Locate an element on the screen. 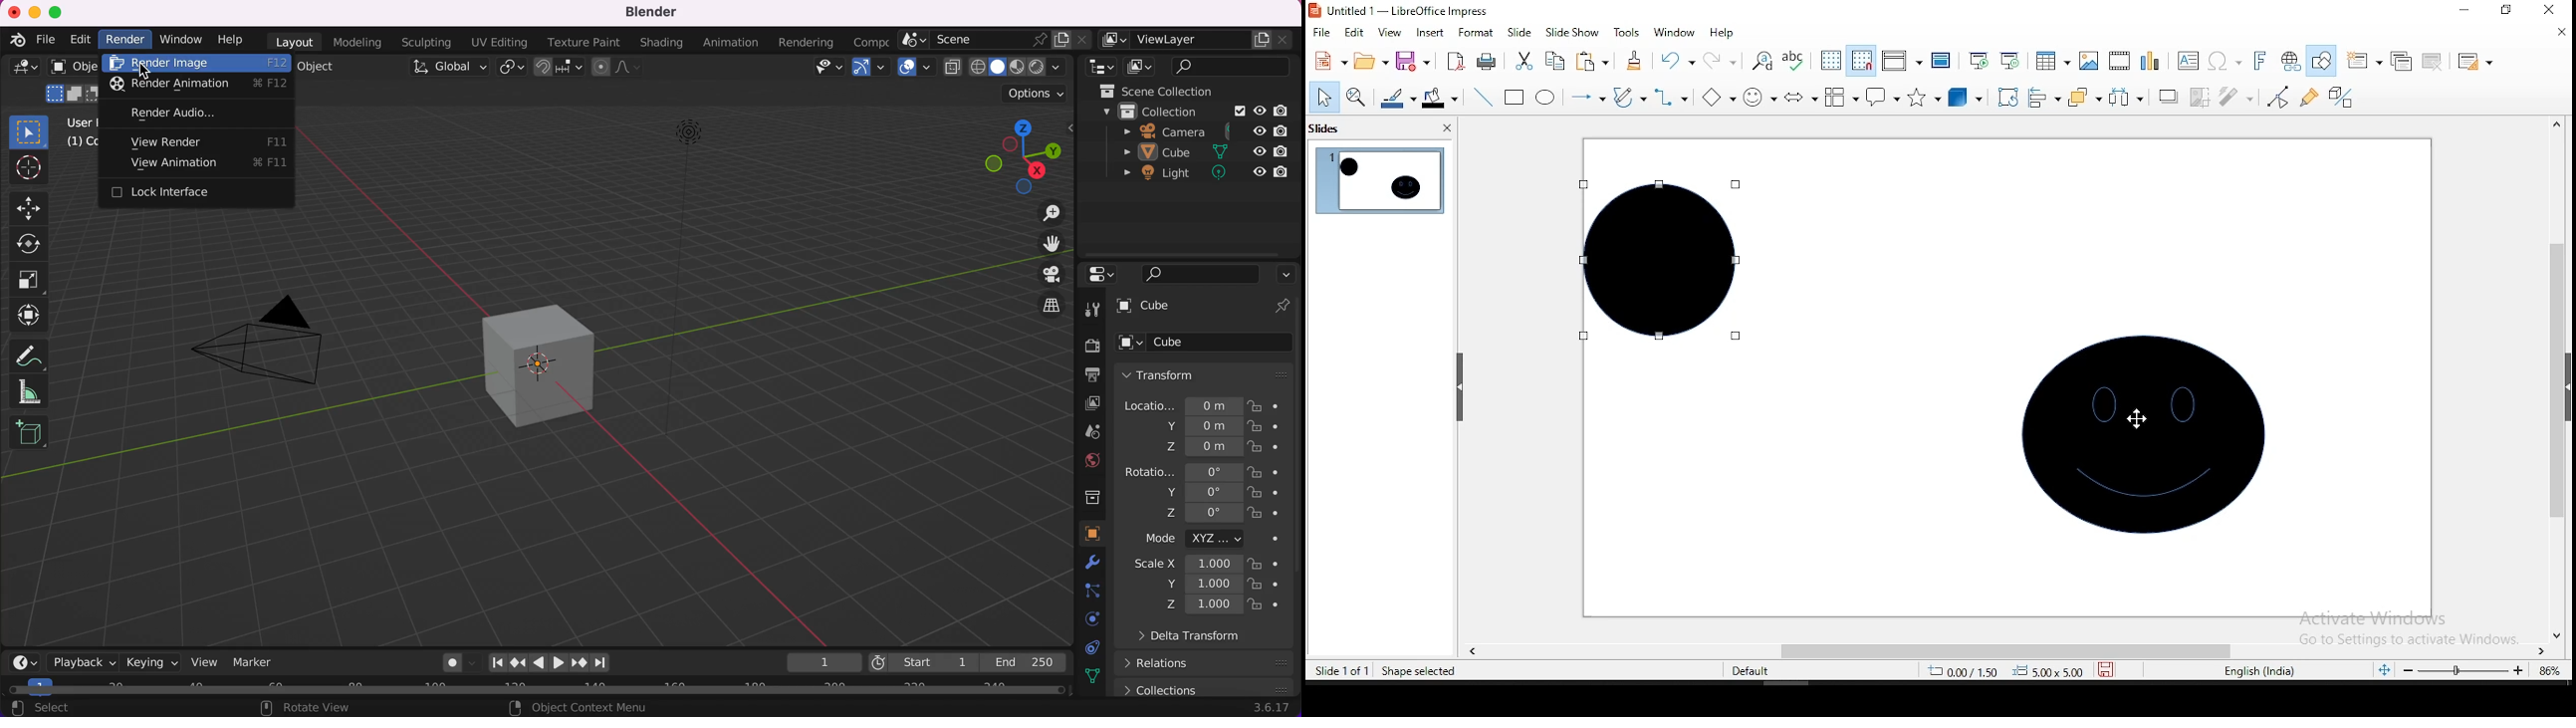 The width and height of the screenshot is (2576, 728). help is located at coordinates (1723, 32).